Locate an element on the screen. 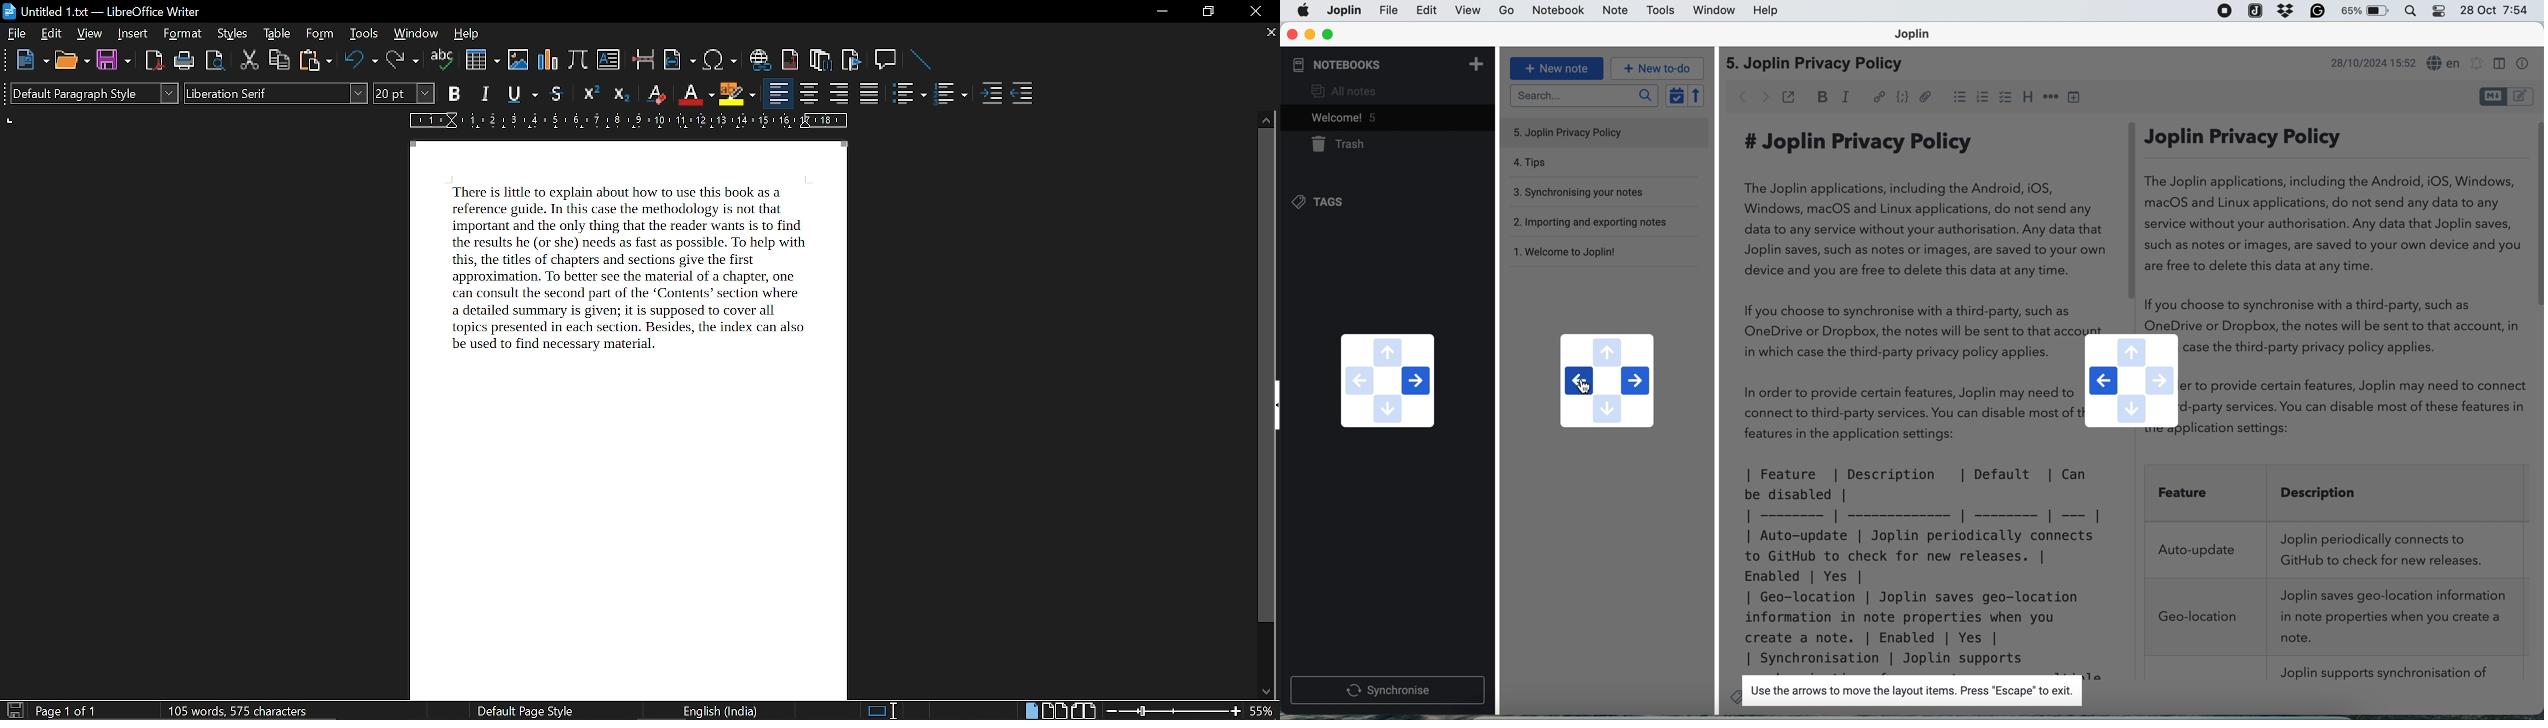 Image resolution: width=2548 pixels, height=728 pixels. screen recorder is located at coordinates (2224, 12).